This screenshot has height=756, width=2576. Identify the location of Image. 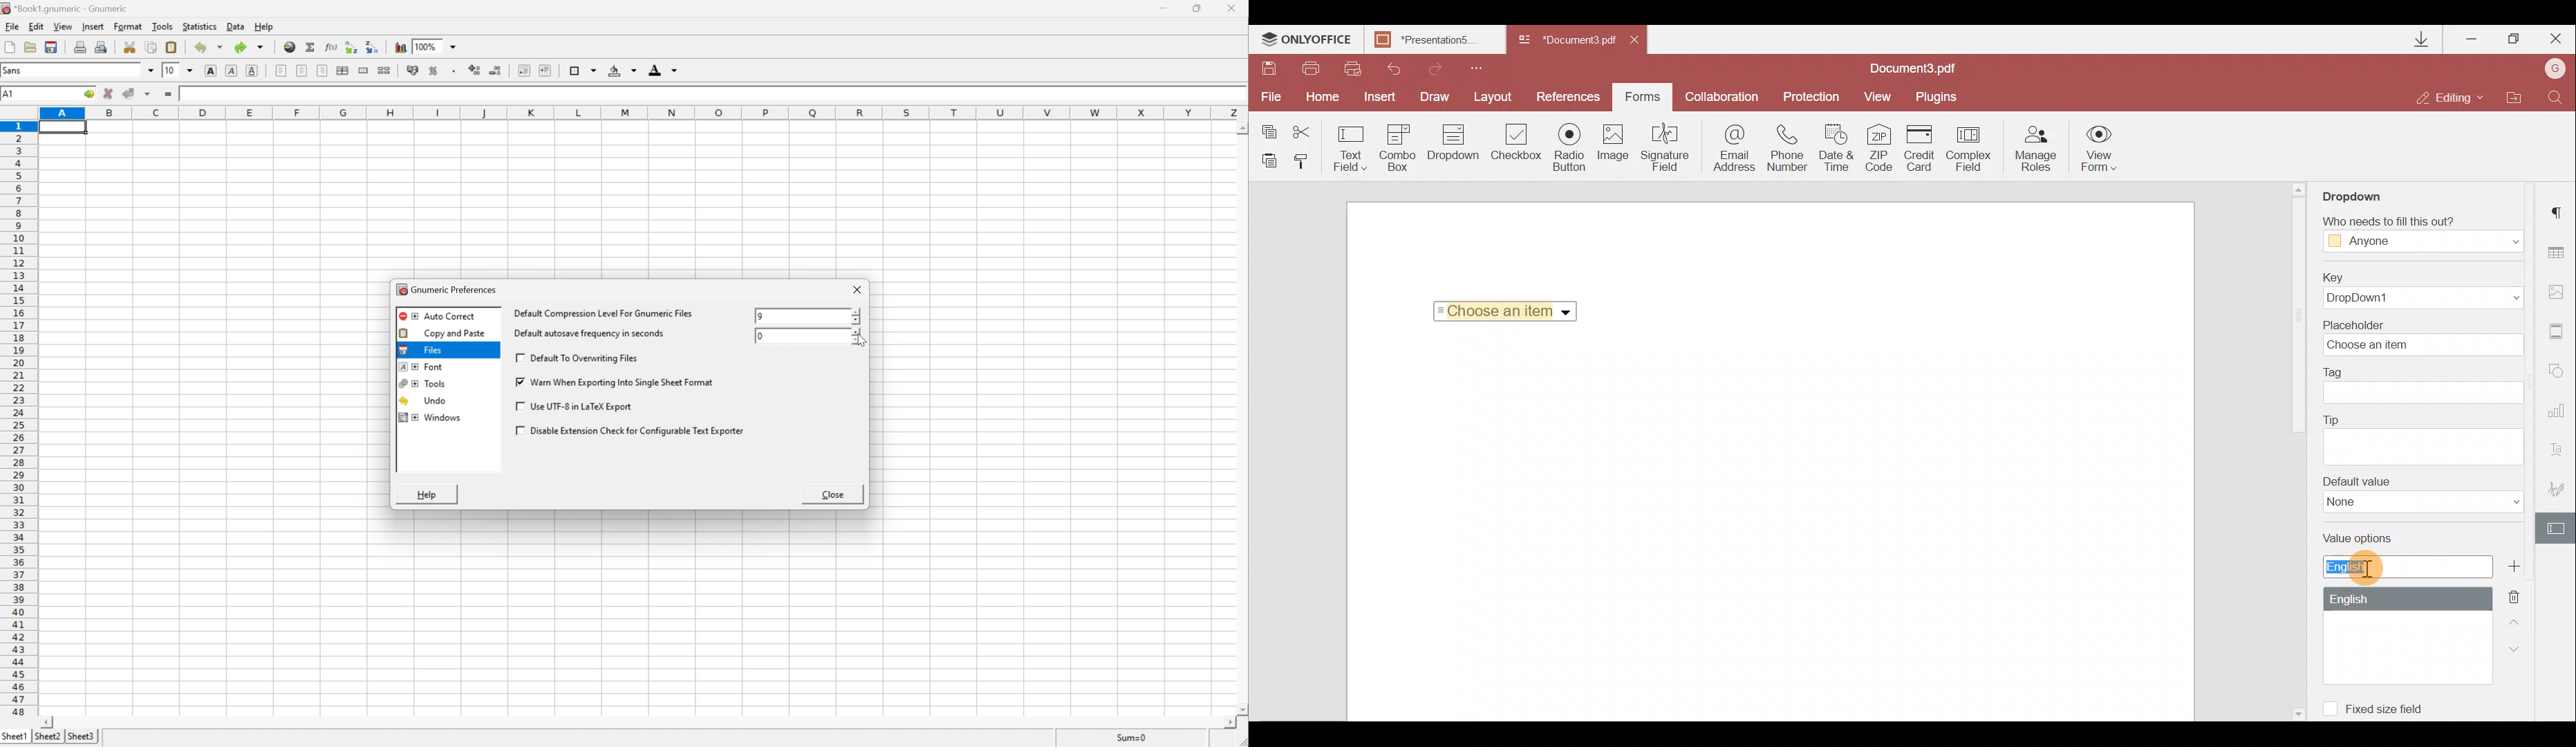
(1614, 149).